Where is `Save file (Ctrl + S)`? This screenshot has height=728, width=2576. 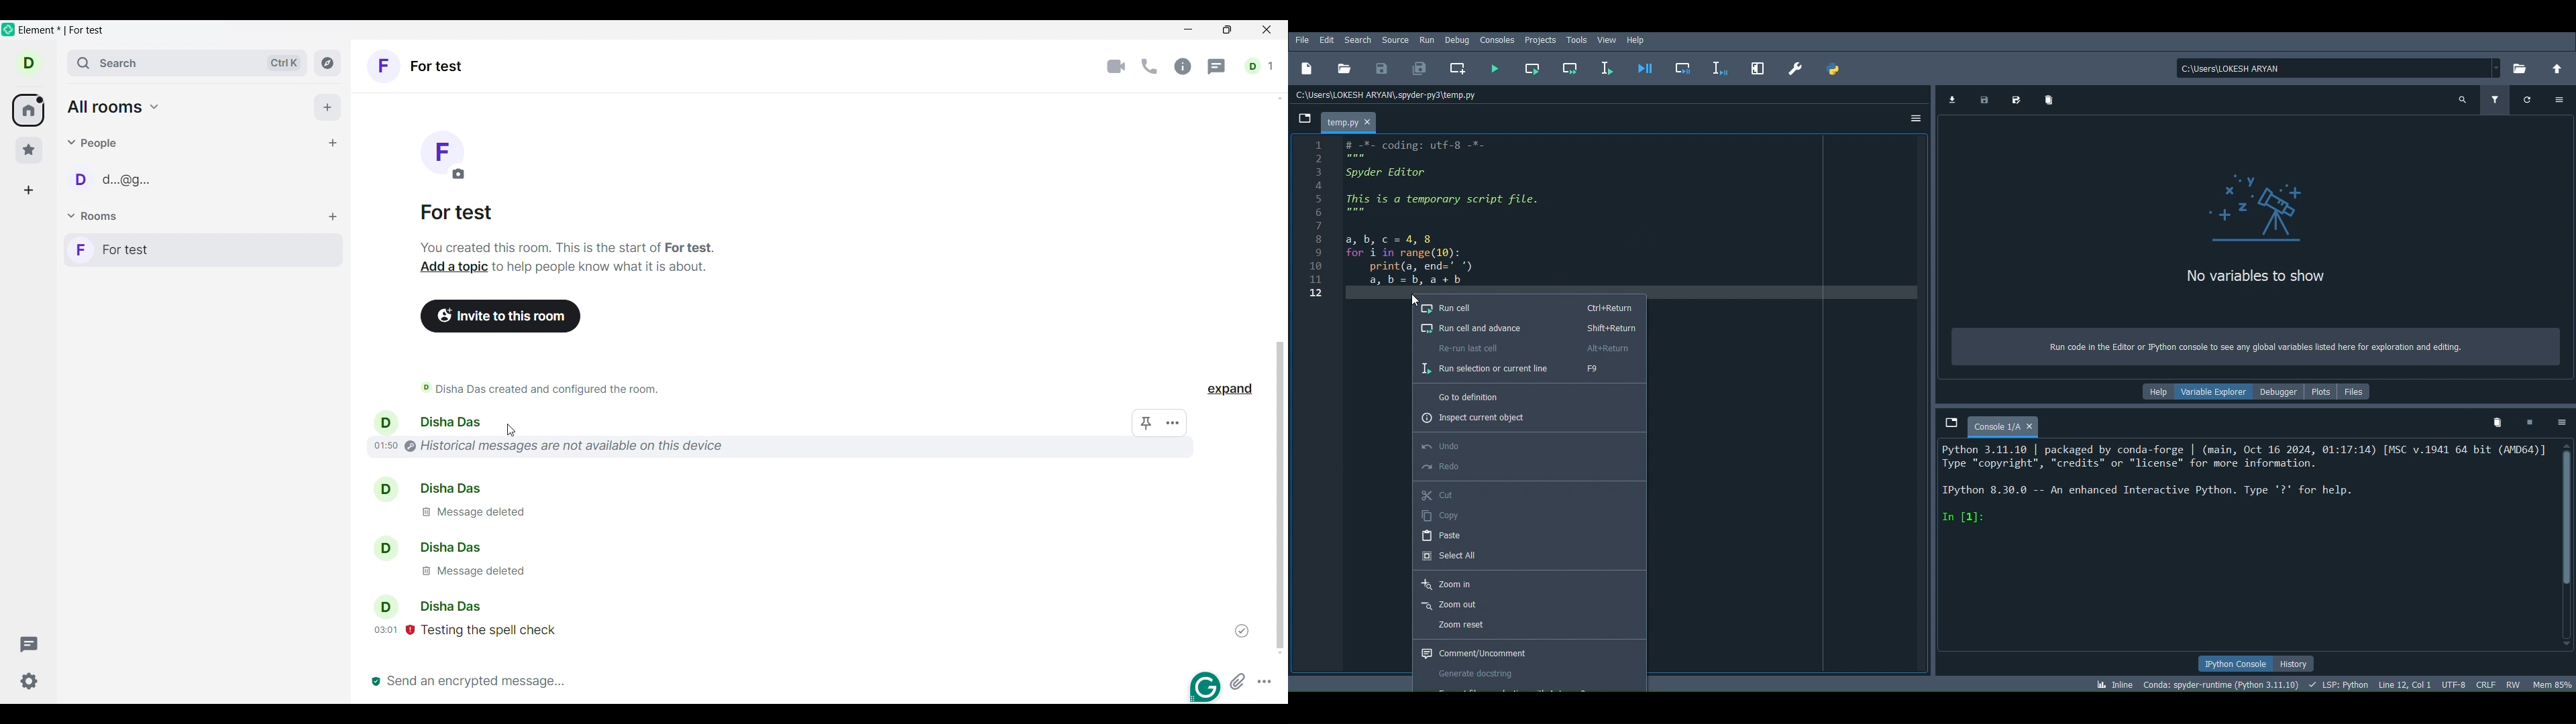 Save file (Ctrl + S) is located at coordinates (1385, 68).